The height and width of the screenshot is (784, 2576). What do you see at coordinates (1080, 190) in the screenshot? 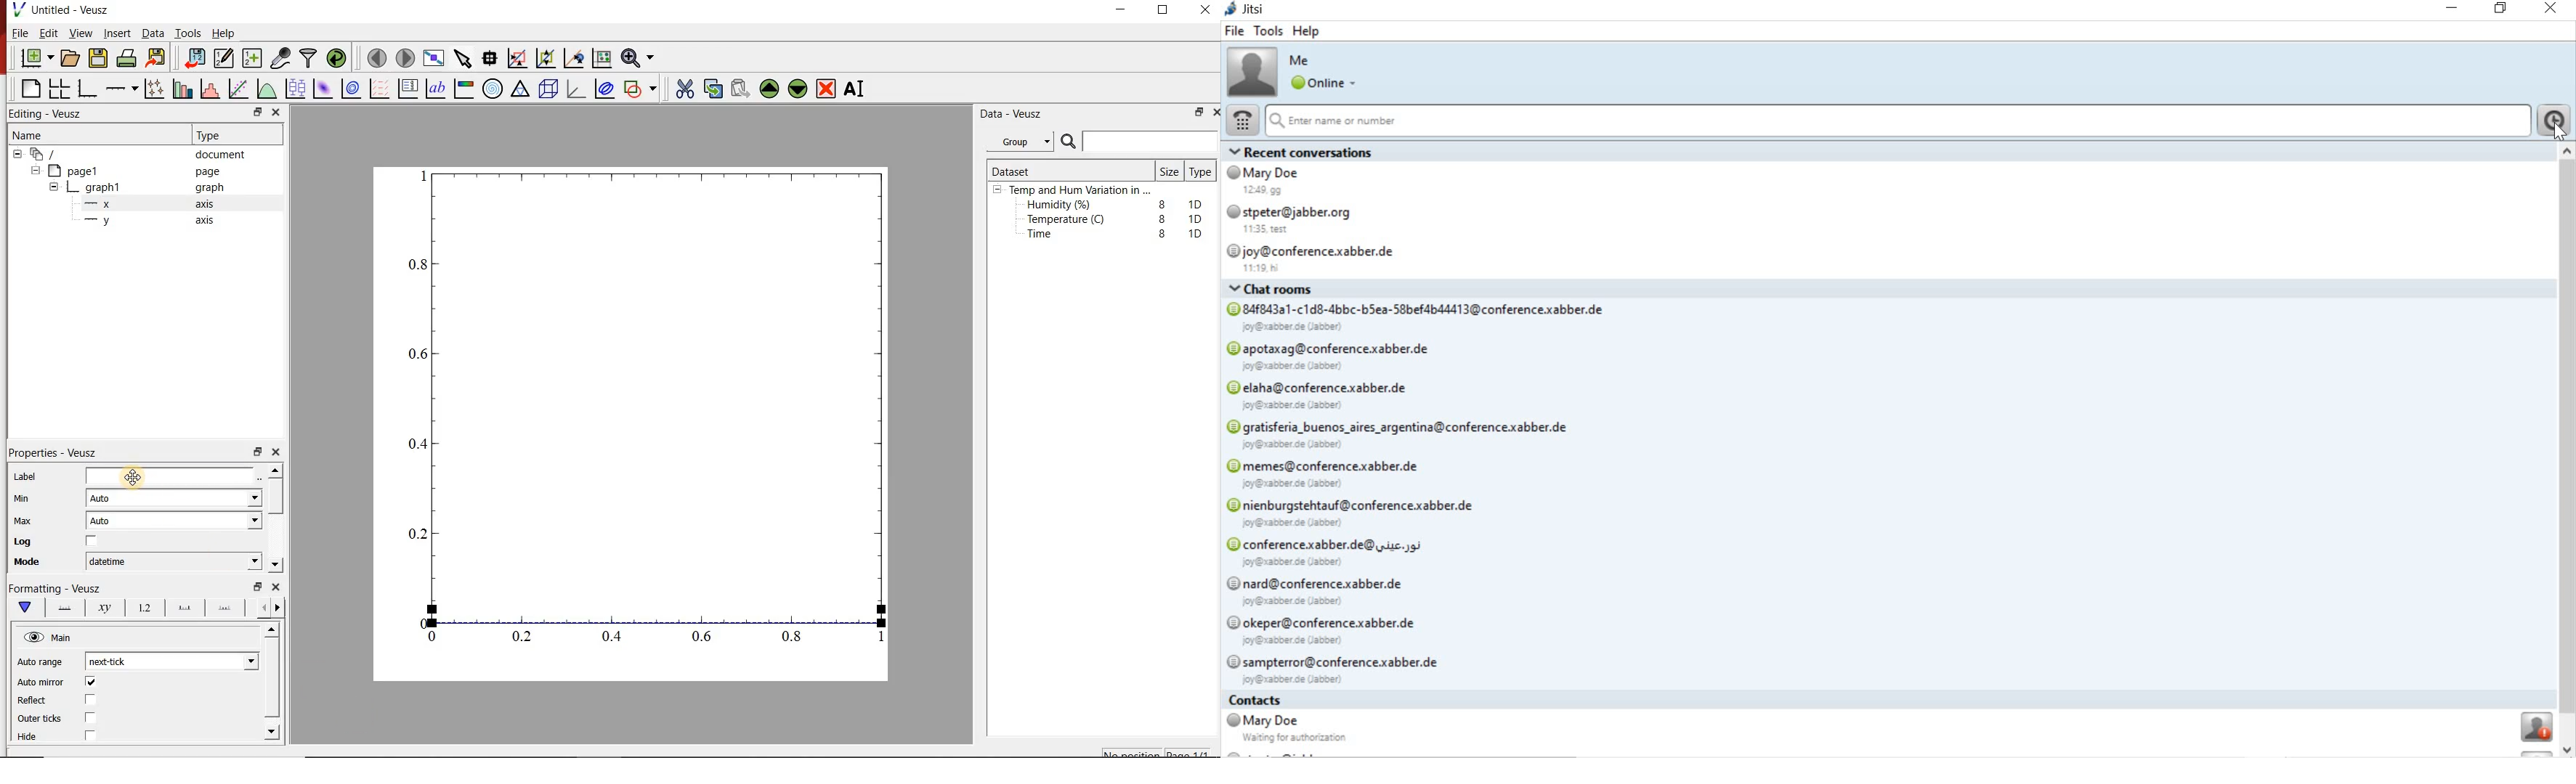
I see `Temp and Hum Variation in ...` at bounding box center [1080, 190].